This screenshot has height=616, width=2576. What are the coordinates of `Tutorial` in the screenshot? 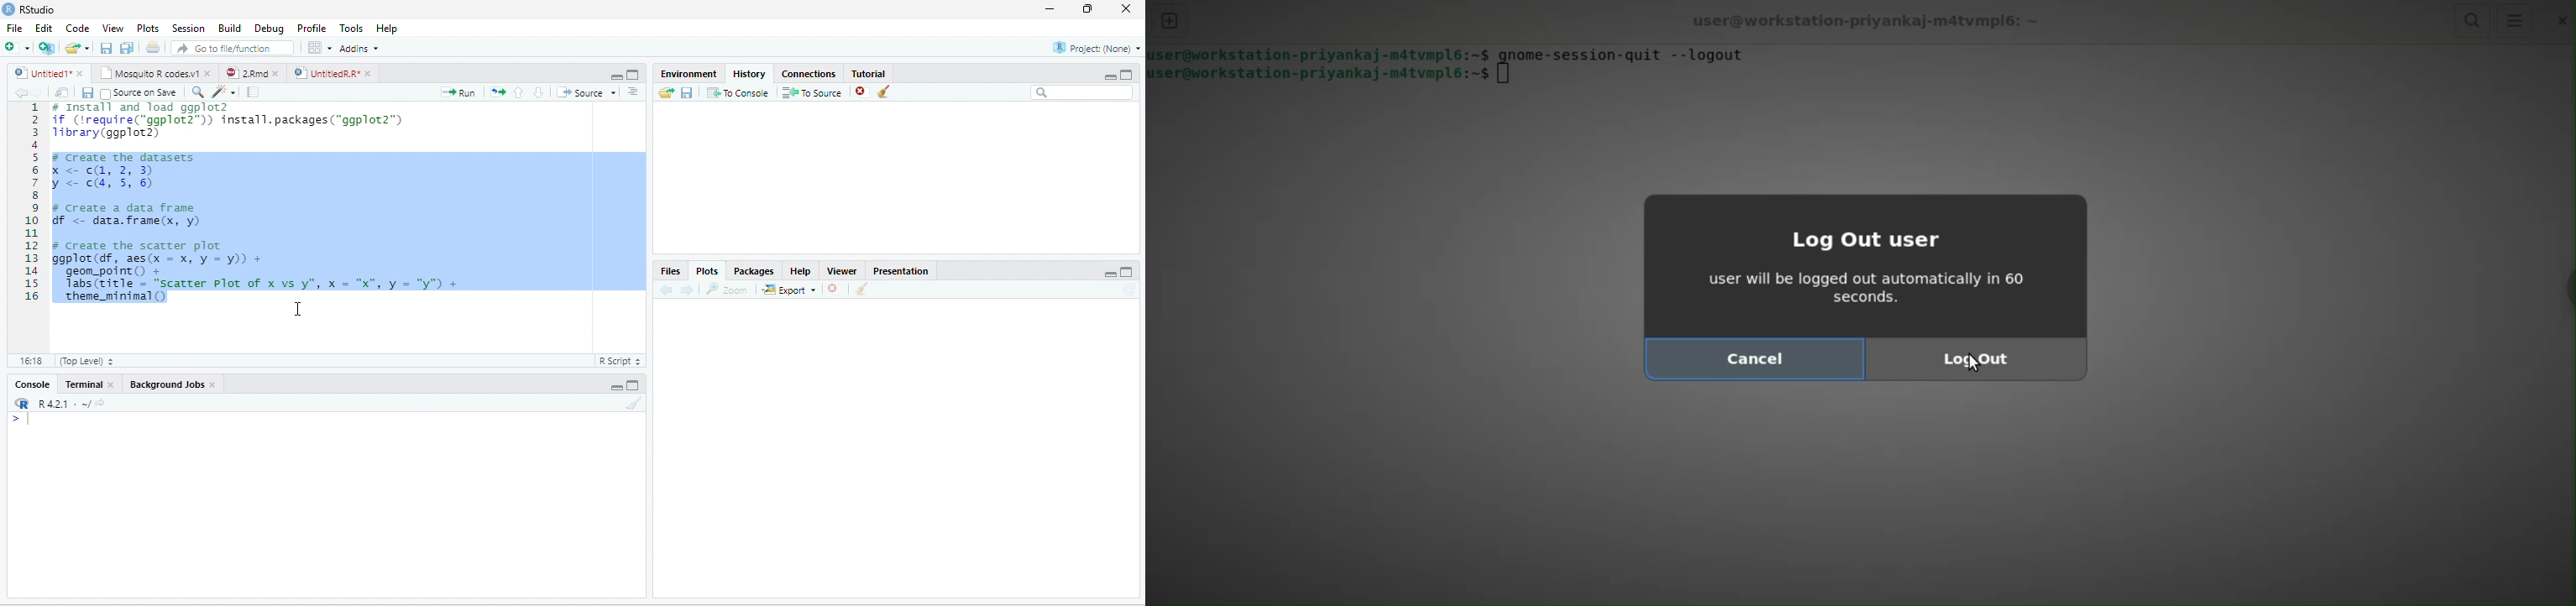 It's located at (869, 72).